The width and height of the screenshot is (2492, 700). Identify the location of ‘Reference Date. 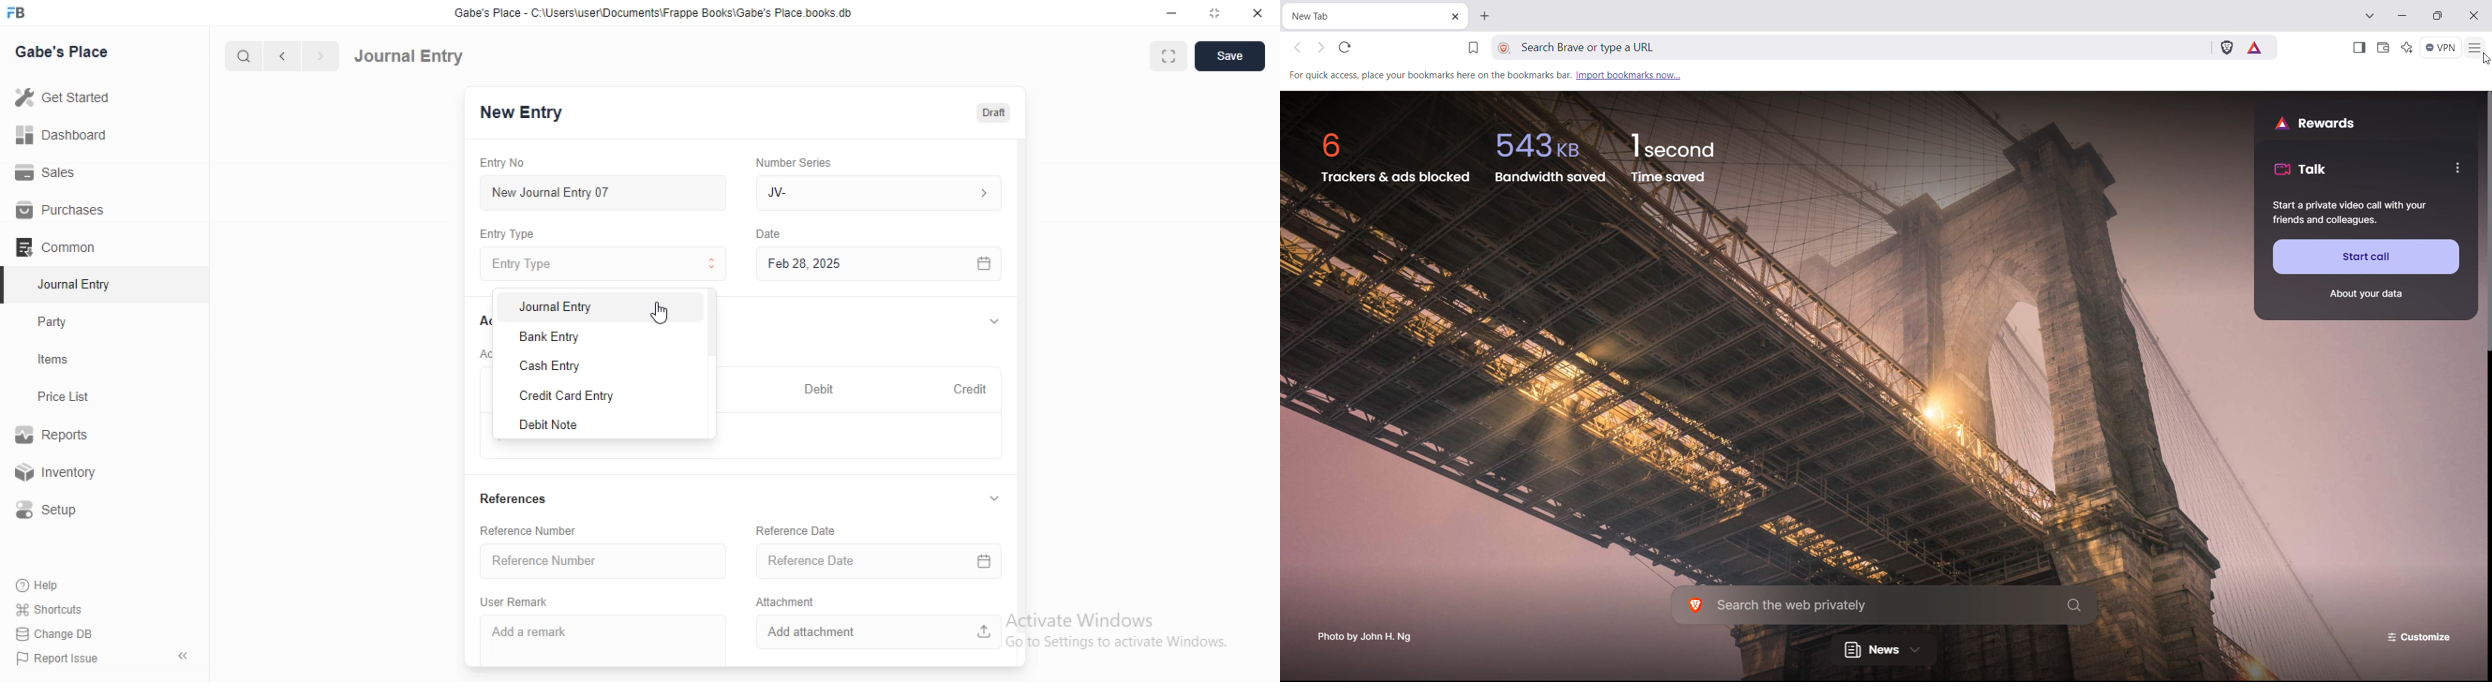
(796, 530).